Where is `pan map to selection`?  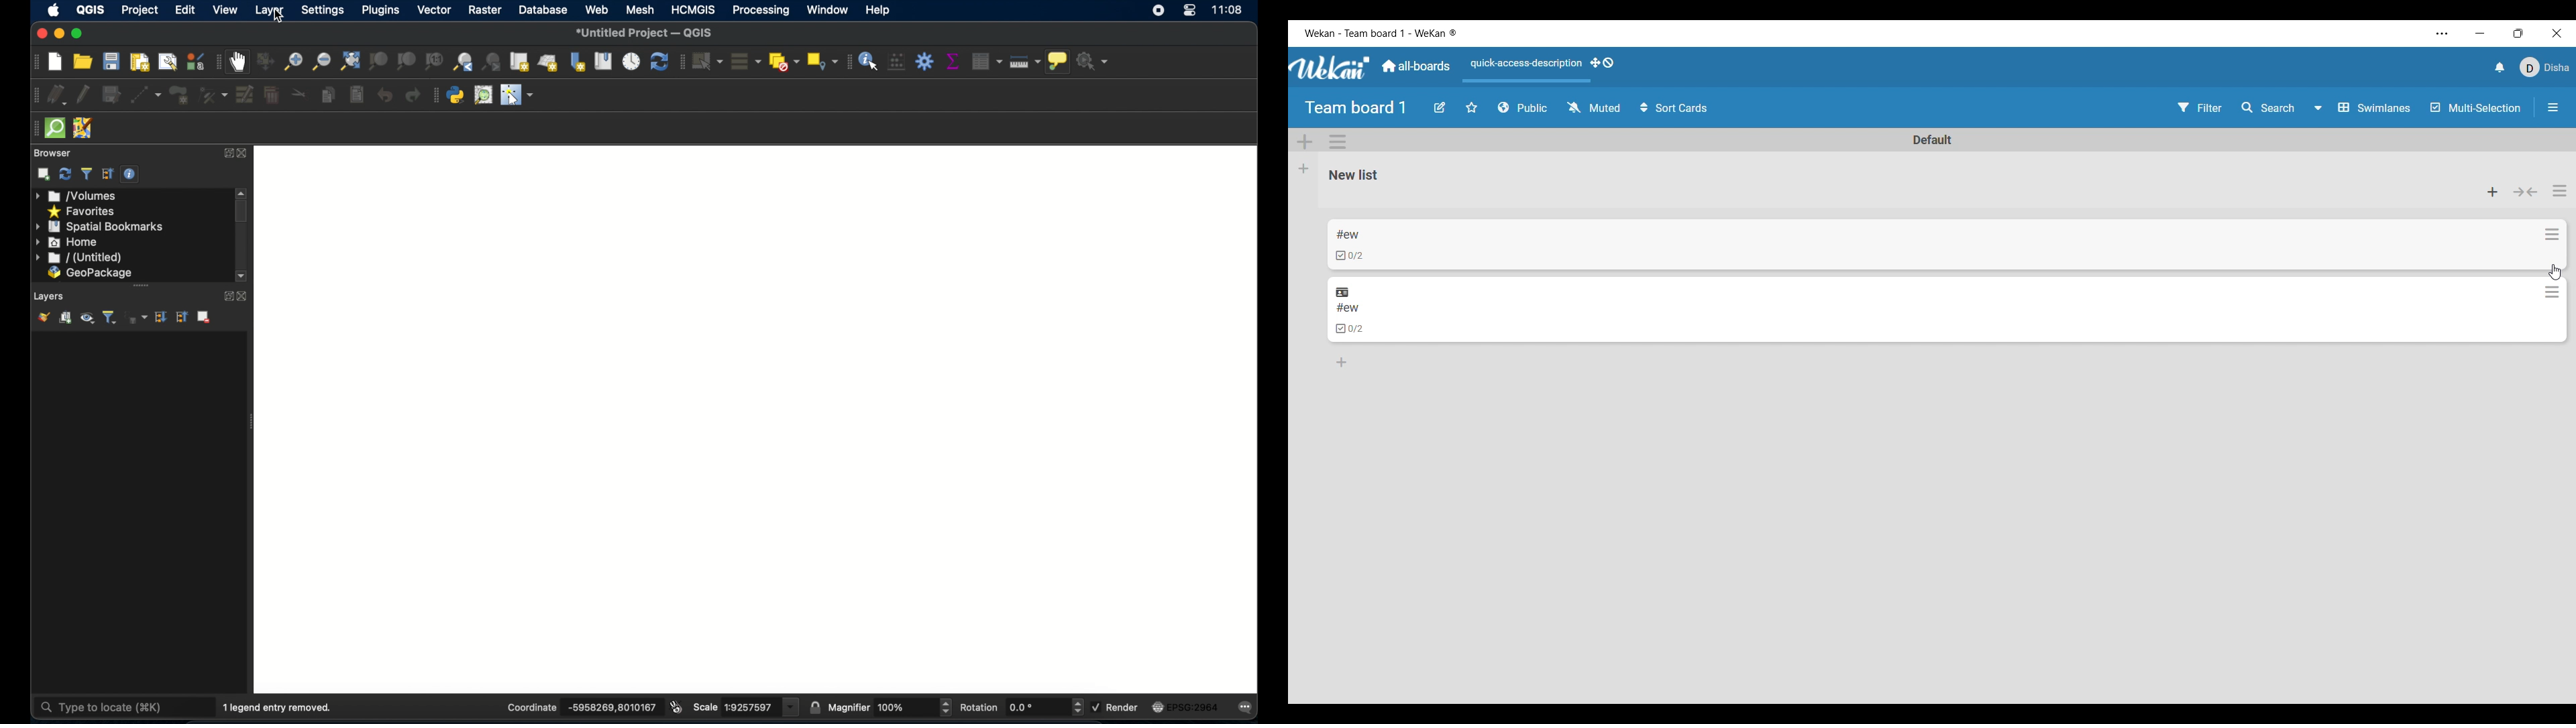 pan map to selection is located at coordinates (267, 62).